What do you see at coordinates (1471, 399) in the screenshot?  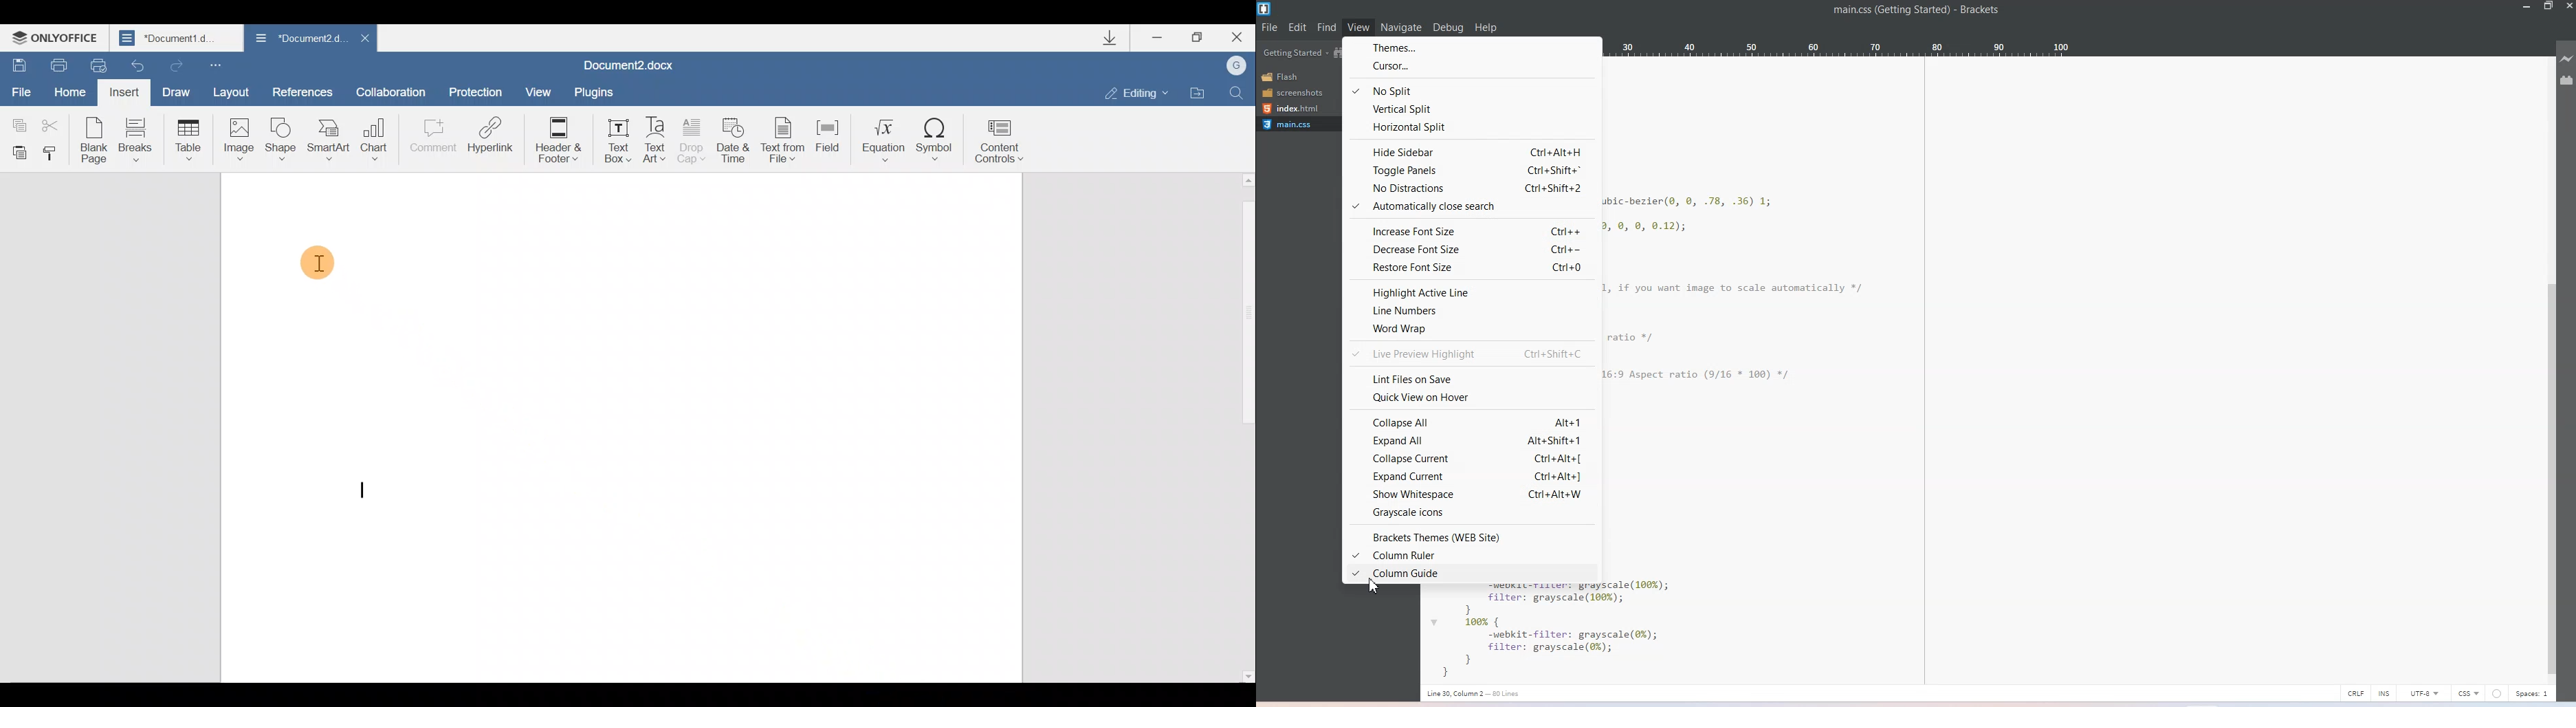 I see `Quick view on Hoover` at bounding box center [1471, 399].